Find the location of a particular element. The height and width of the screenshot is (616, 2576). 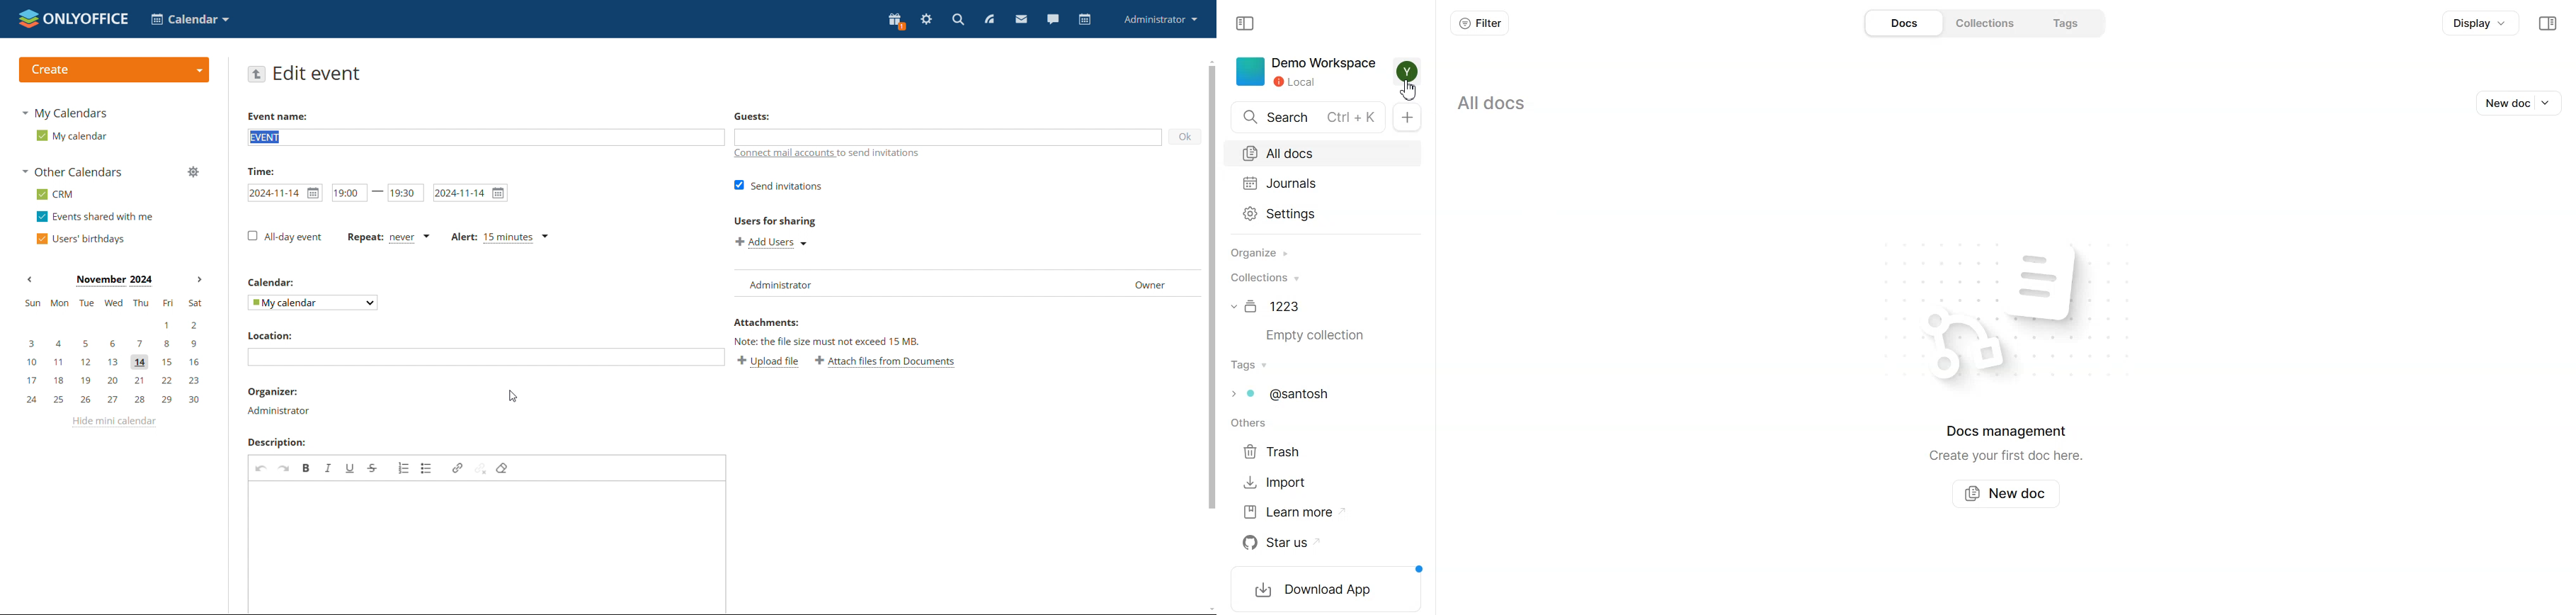

Journals is located at coordinates (1327, 183).